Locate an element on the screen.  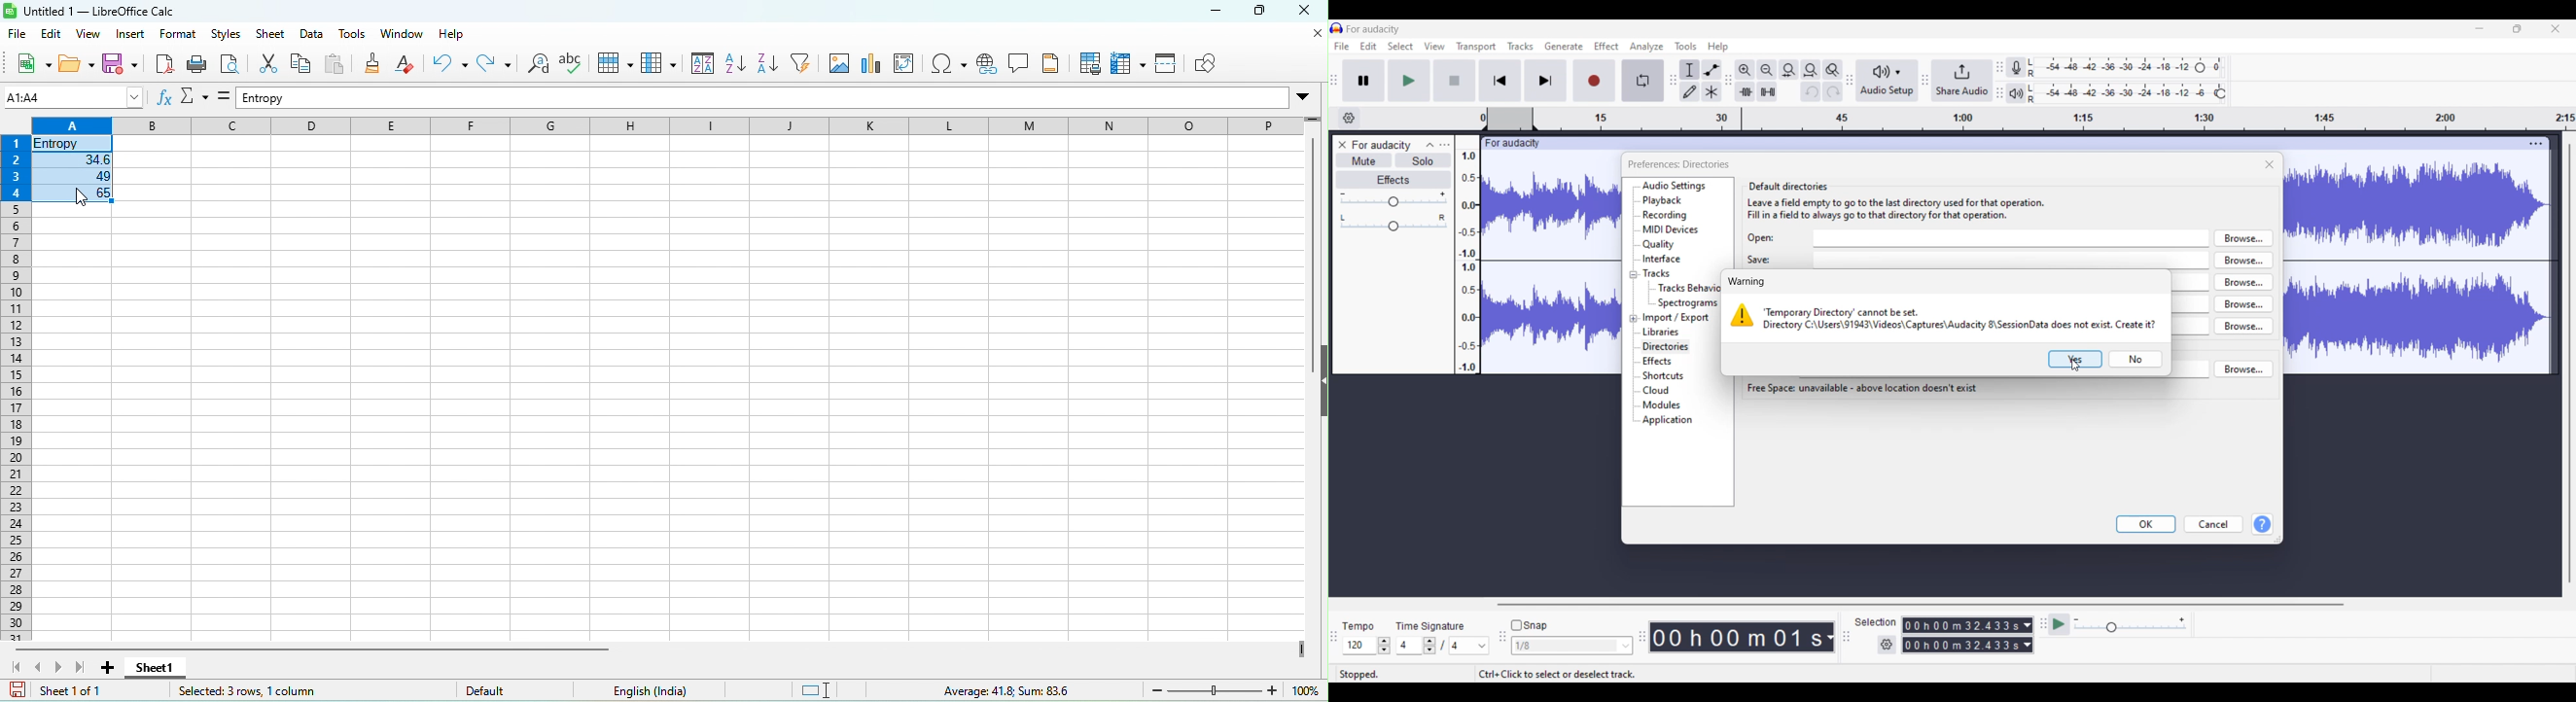
Open menu is located at coordinates (1445, 145).